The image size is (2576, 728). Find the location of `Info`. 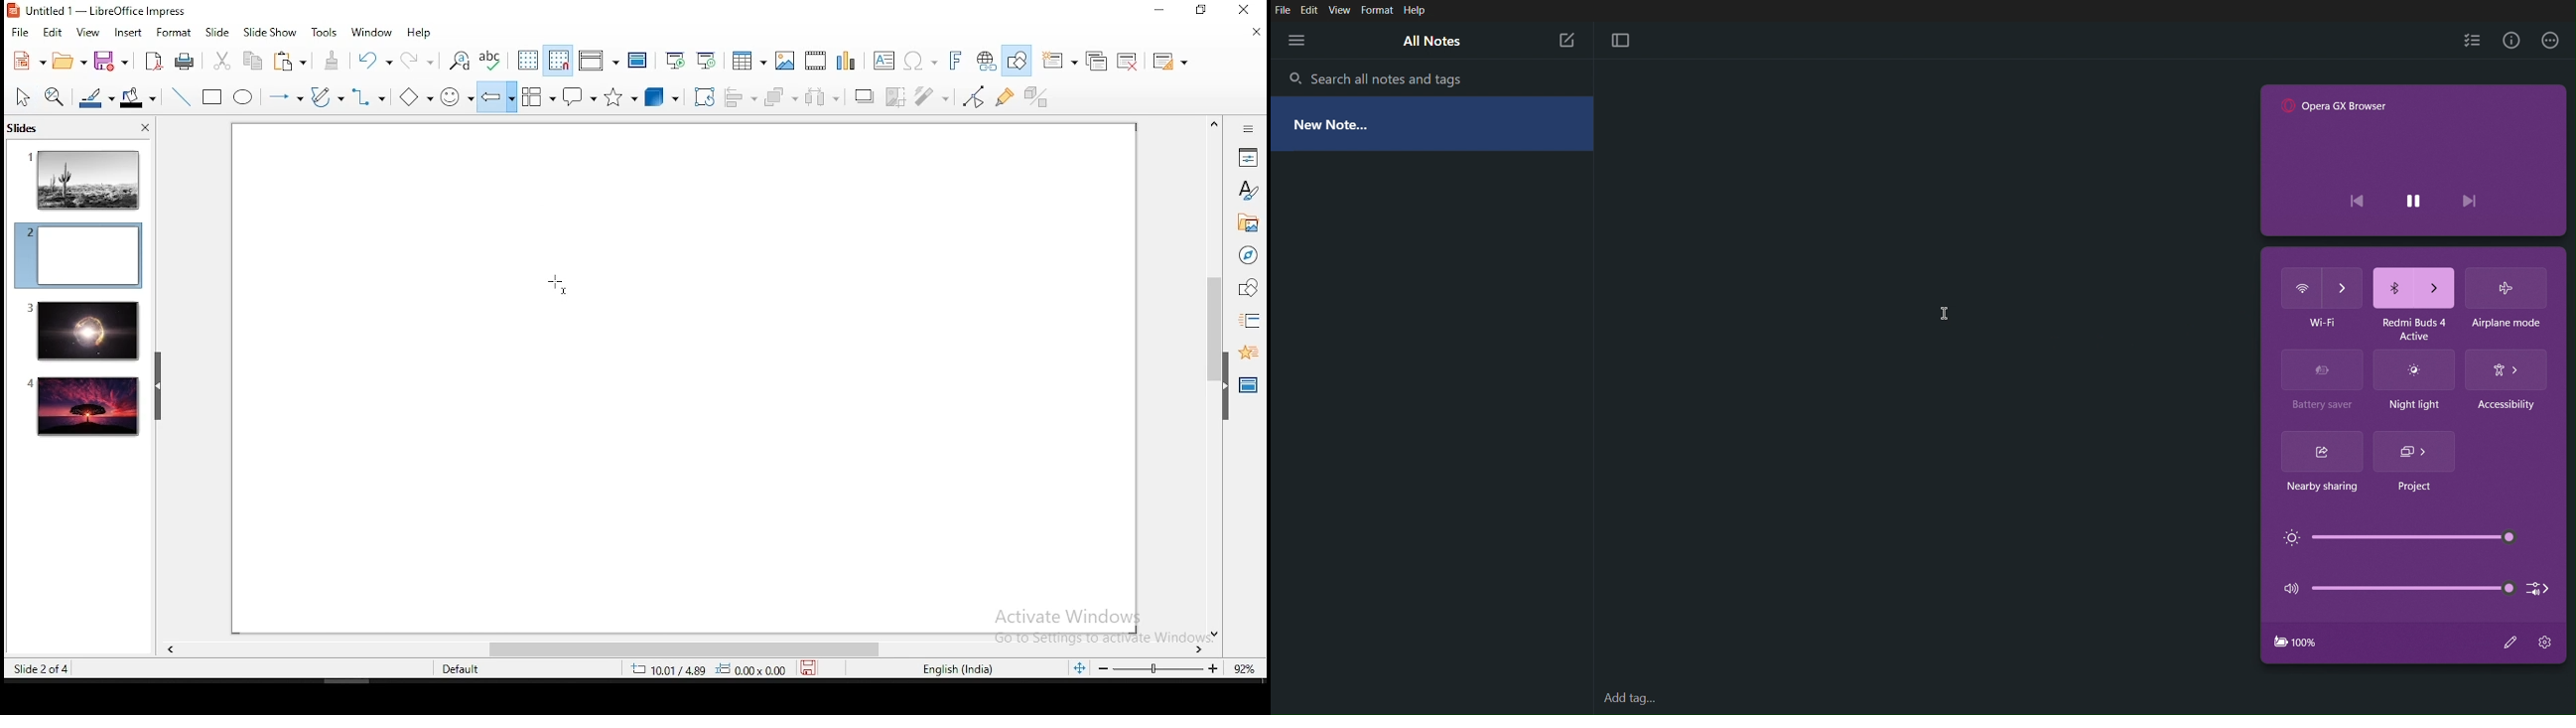

Info is located at coordinates (2509, 41).